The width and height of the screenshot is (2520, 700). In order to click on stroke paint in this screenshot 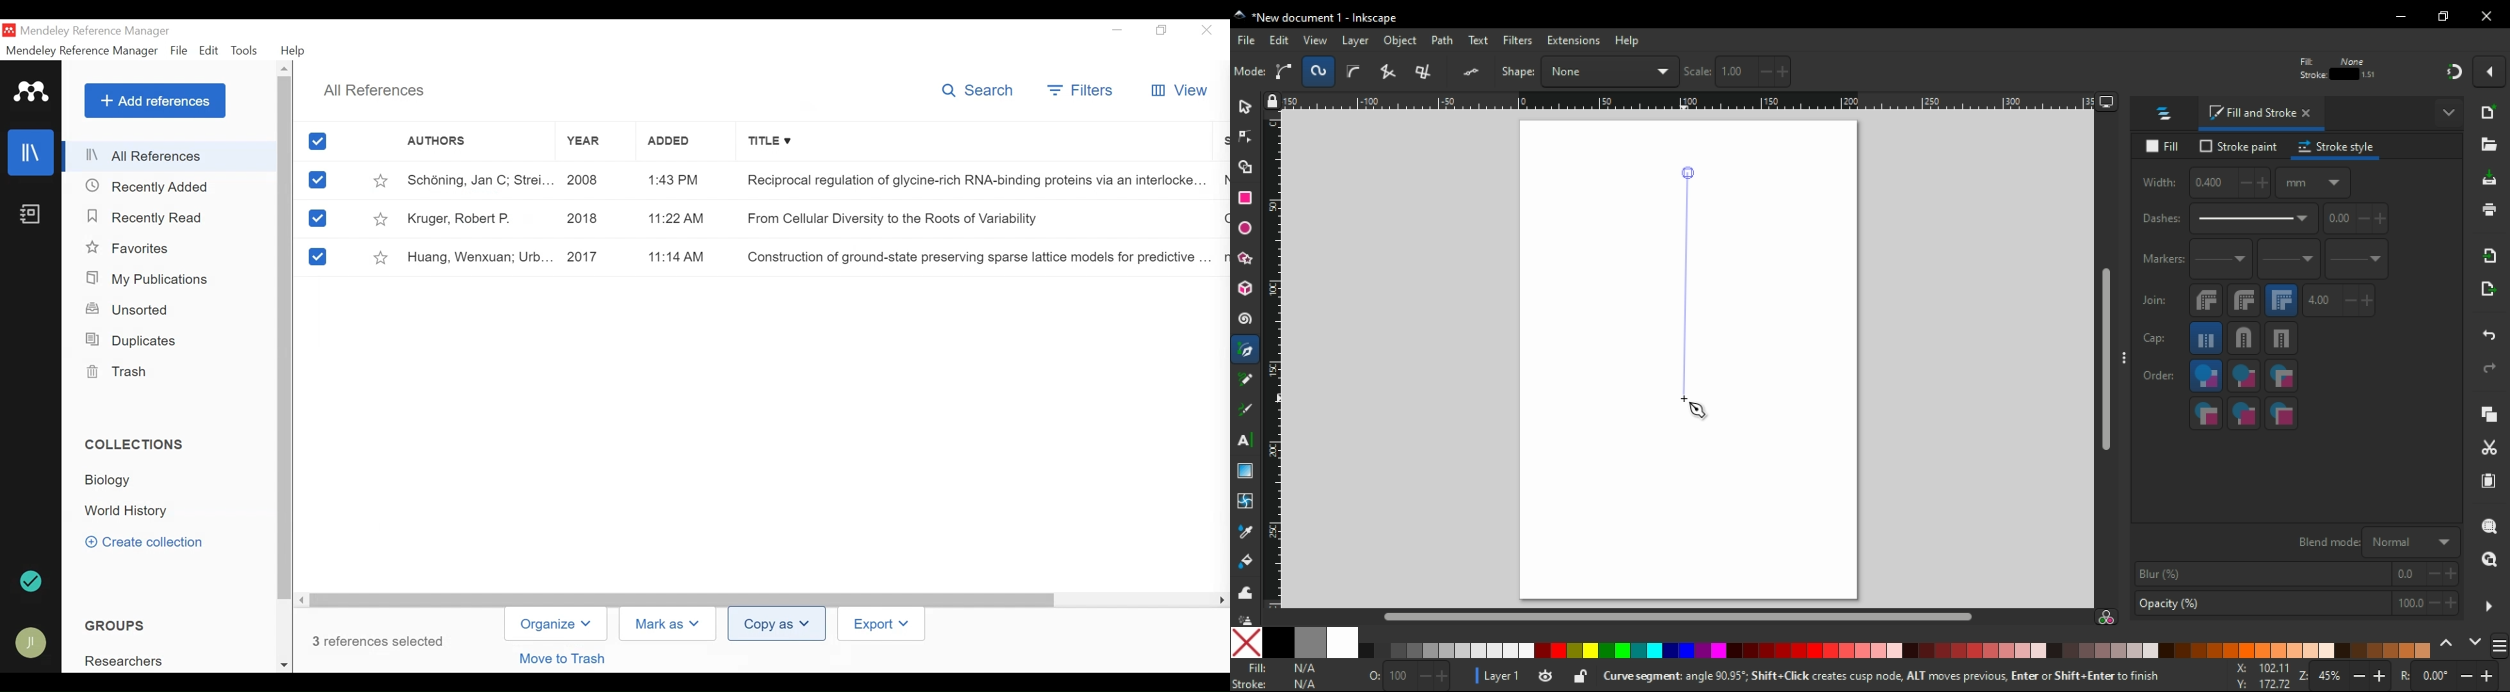, I will do `click(2239, 146)`.